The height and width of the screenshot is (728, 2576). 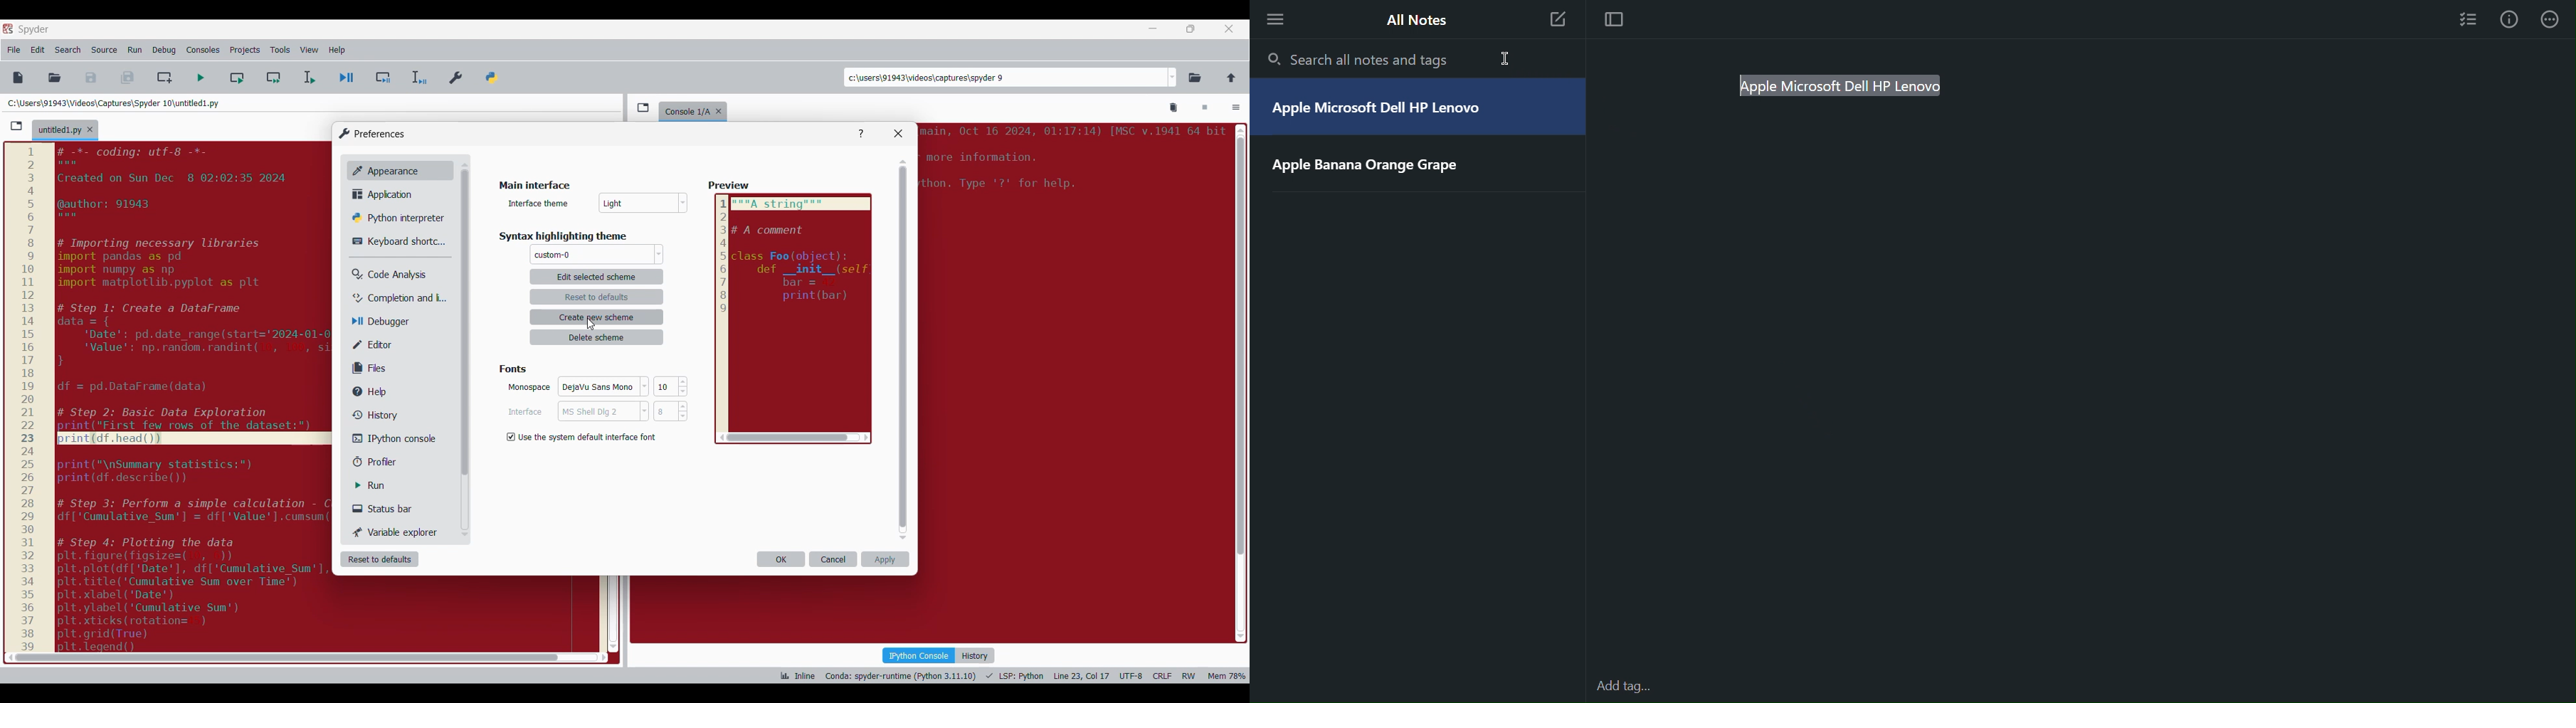 What do you see at coordinates (666, 399) in the screenshot?
I see `Input font size` at bounding box center [666, 399].